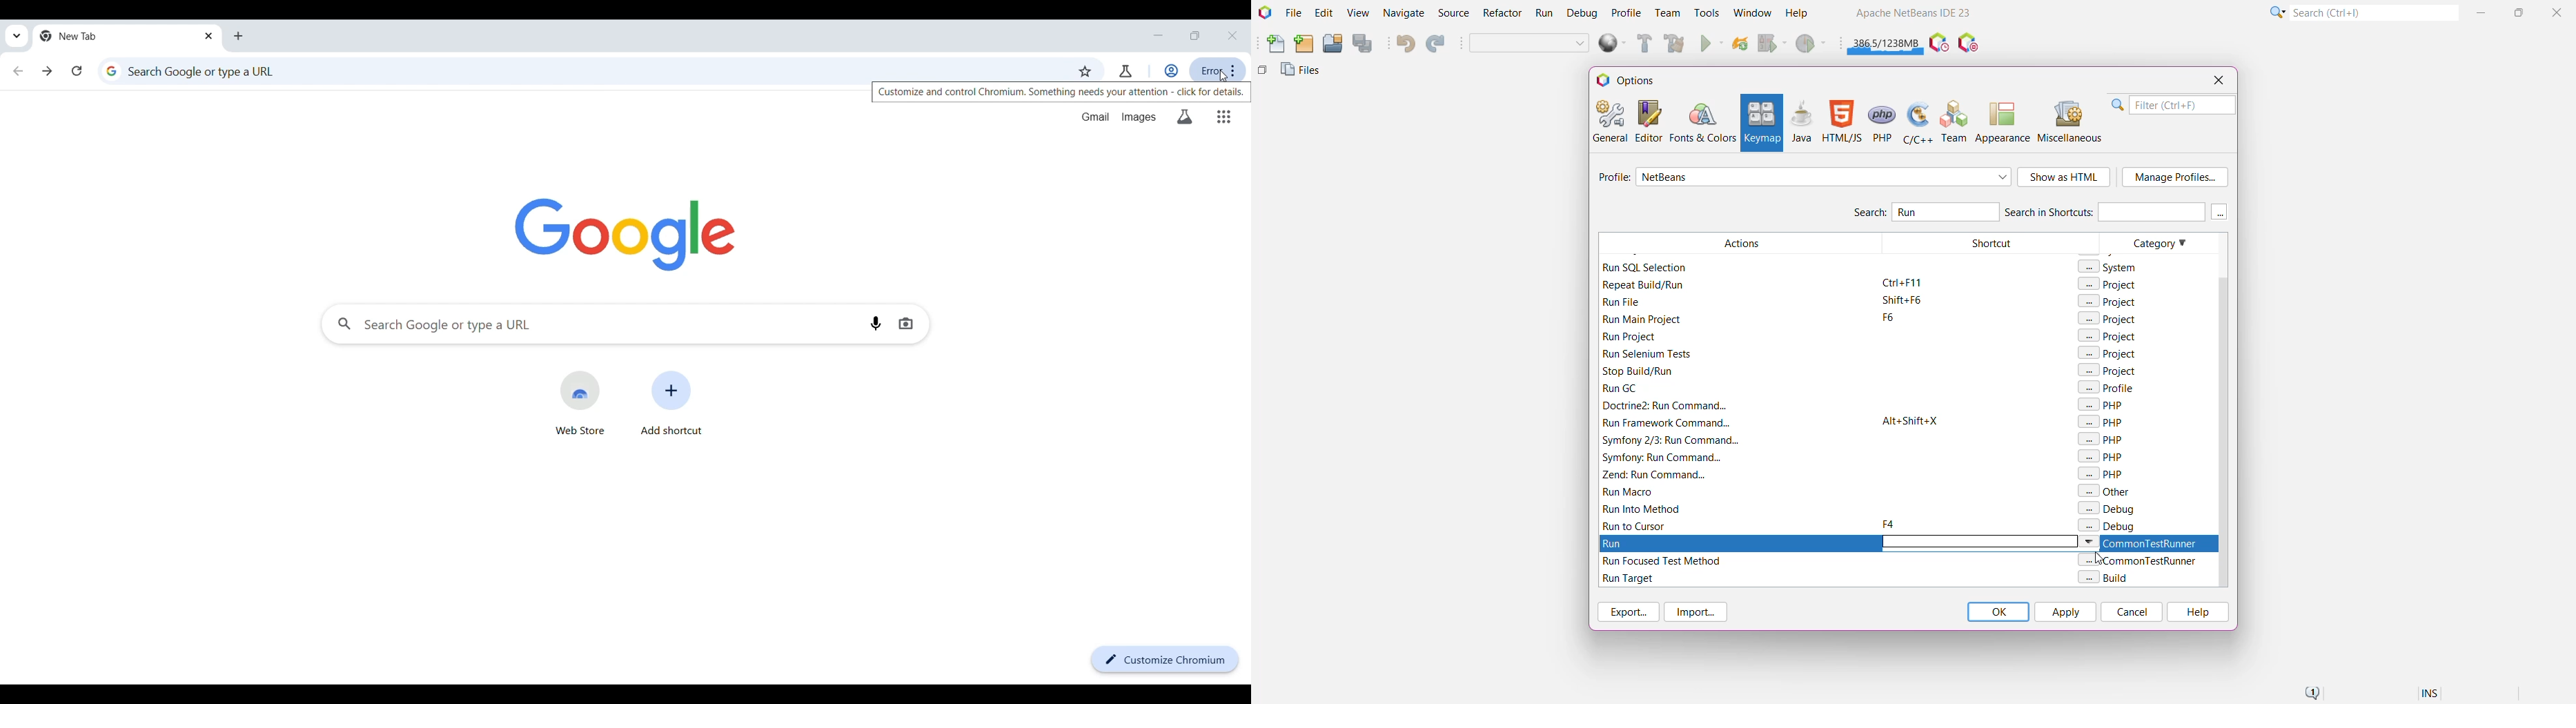  Describe the element at coordinates (1170, 71) in the screenshot. I see `Account` at that location.